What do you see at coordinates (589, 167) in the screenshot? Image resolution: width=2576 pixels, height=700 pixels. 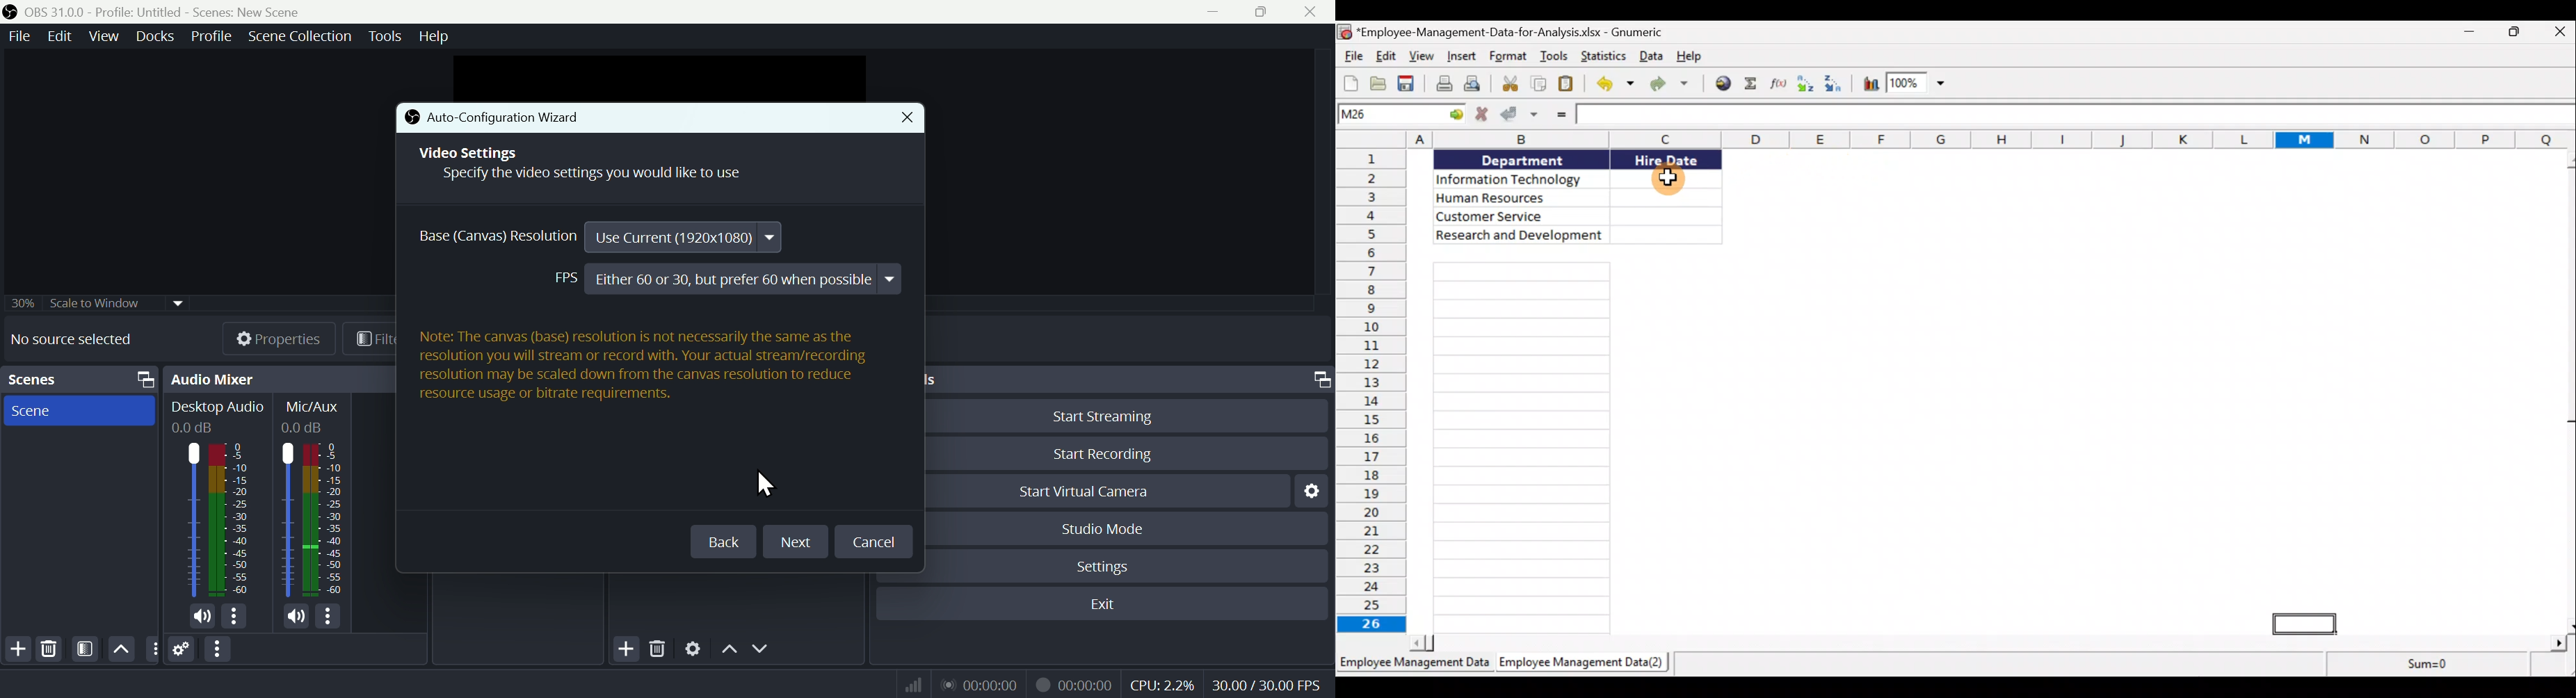 I see `Video Settings
Specify the video settings you would like to use` at bounding box center [589, 167].